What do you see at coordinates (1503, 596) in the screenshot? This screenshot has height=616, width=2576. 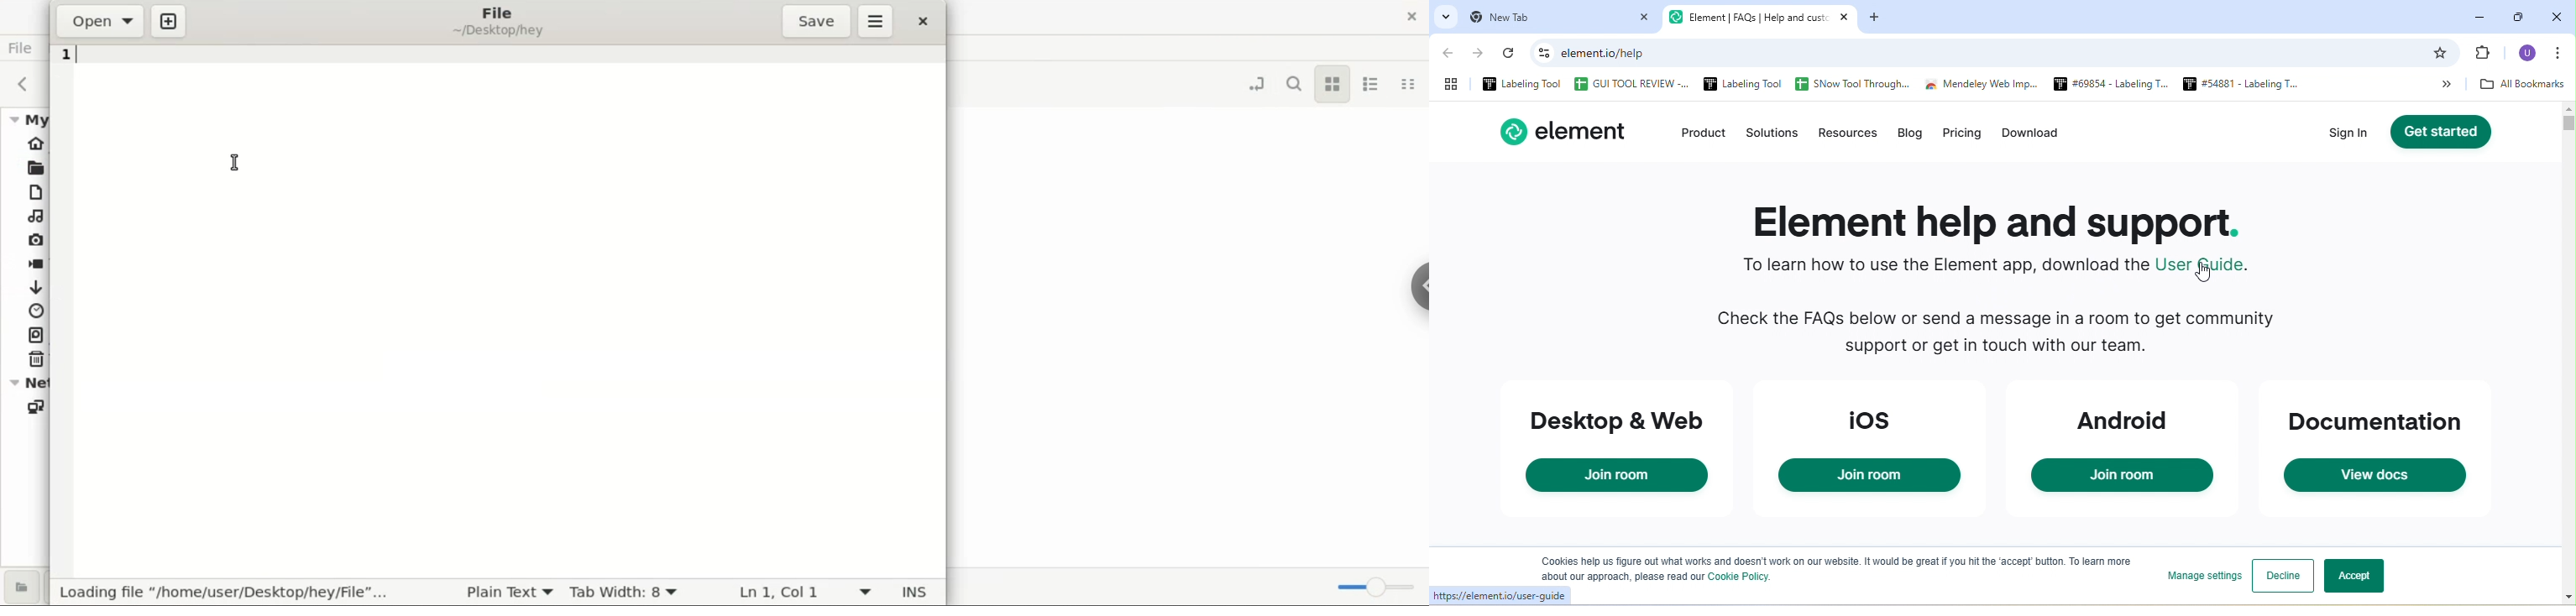 I see `https://elementio/user-guide` at bounding box center [1503, 596].